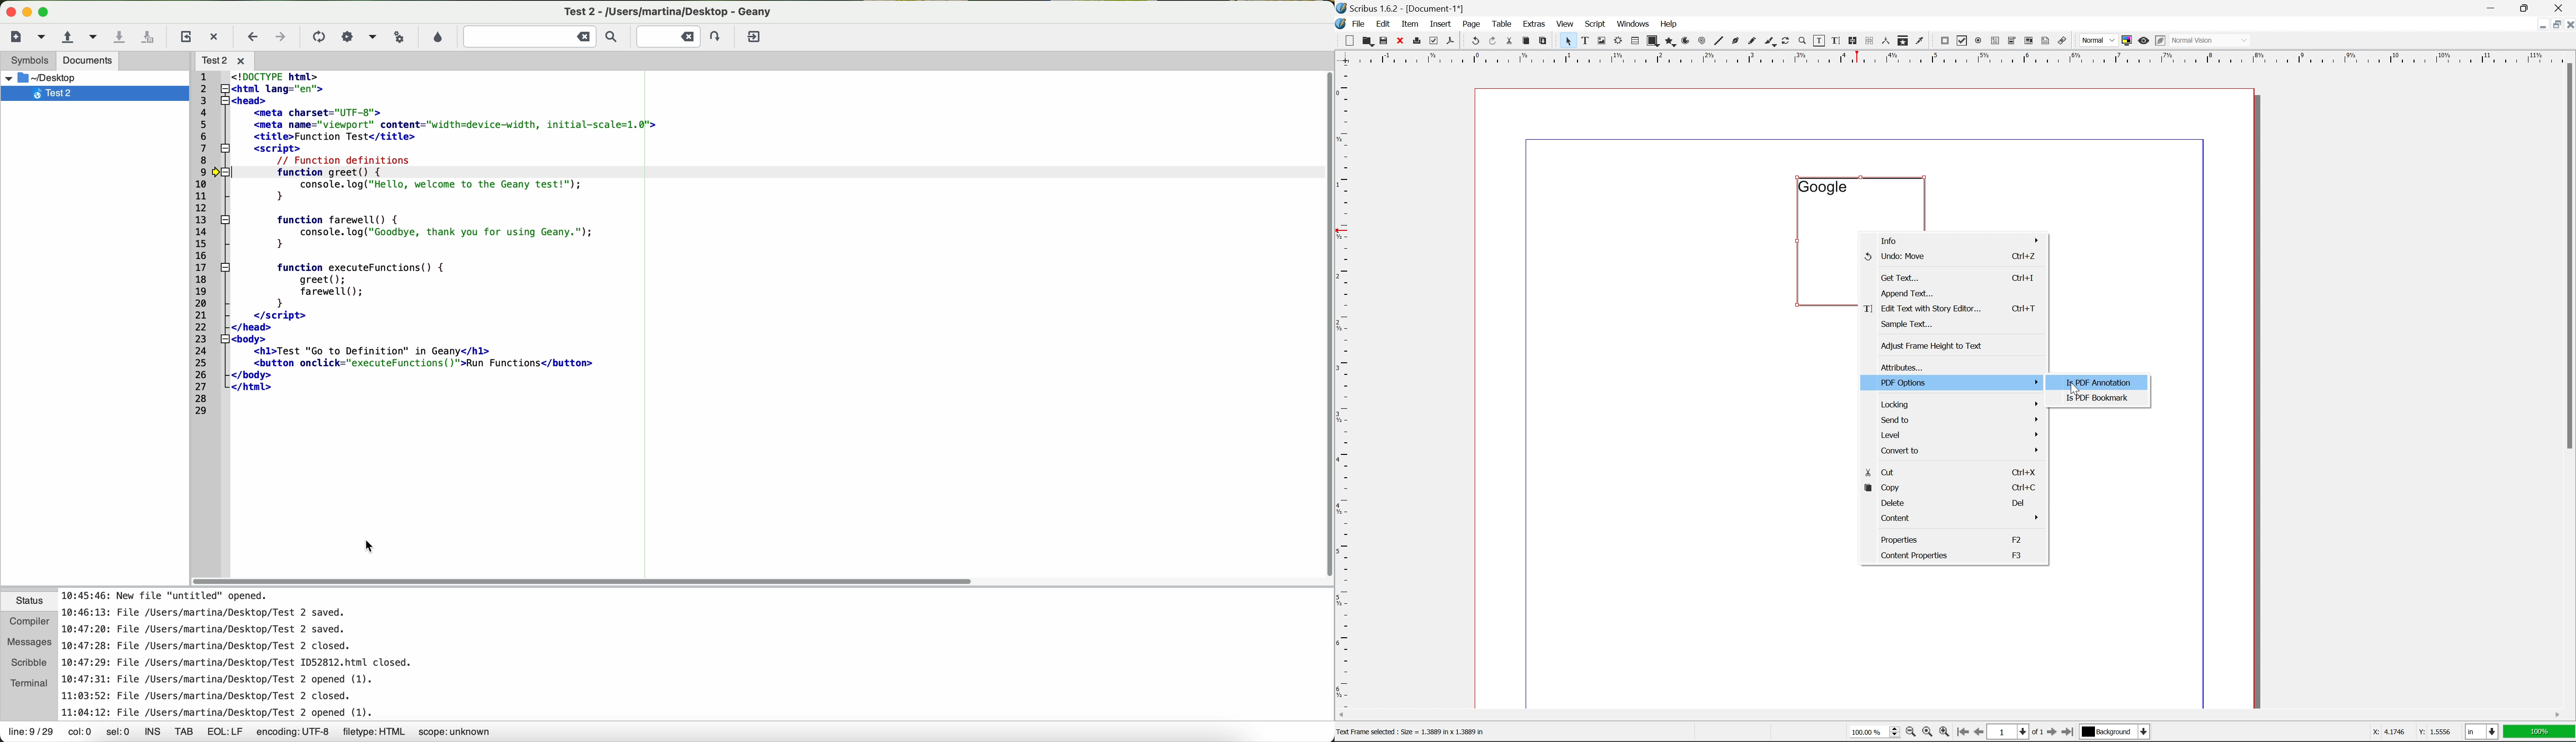 The width and height of the screenshot is (2576, 756). What do you see at coordinates (2125, 40) in the screenshot?
I see `toggle color management system` at bounding box center [2125, 40].